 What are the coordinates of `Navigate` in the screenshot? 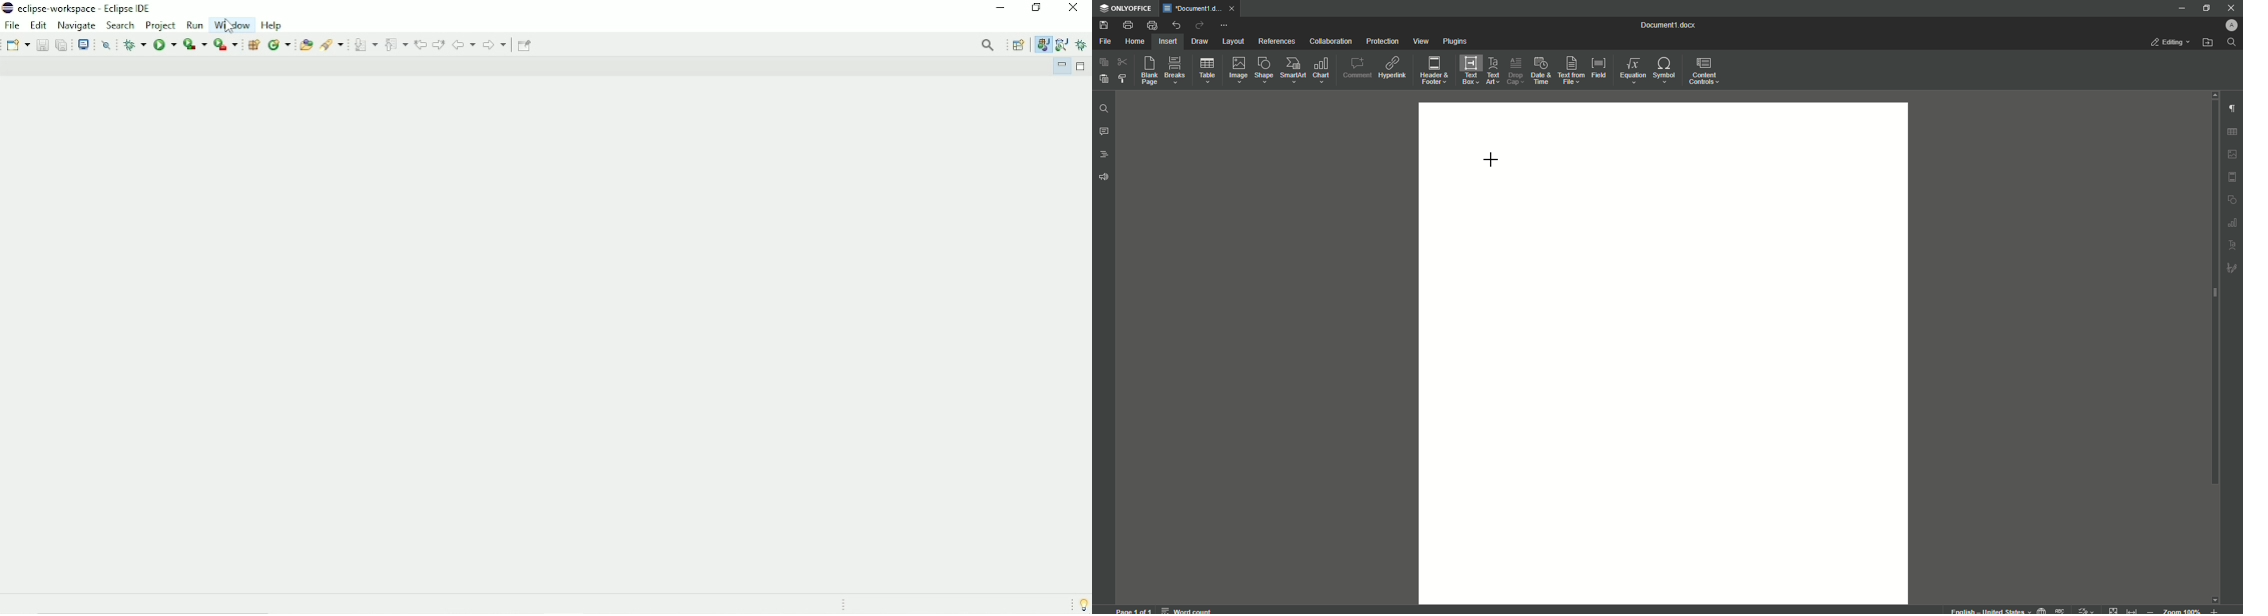 It's located at (78, 25).